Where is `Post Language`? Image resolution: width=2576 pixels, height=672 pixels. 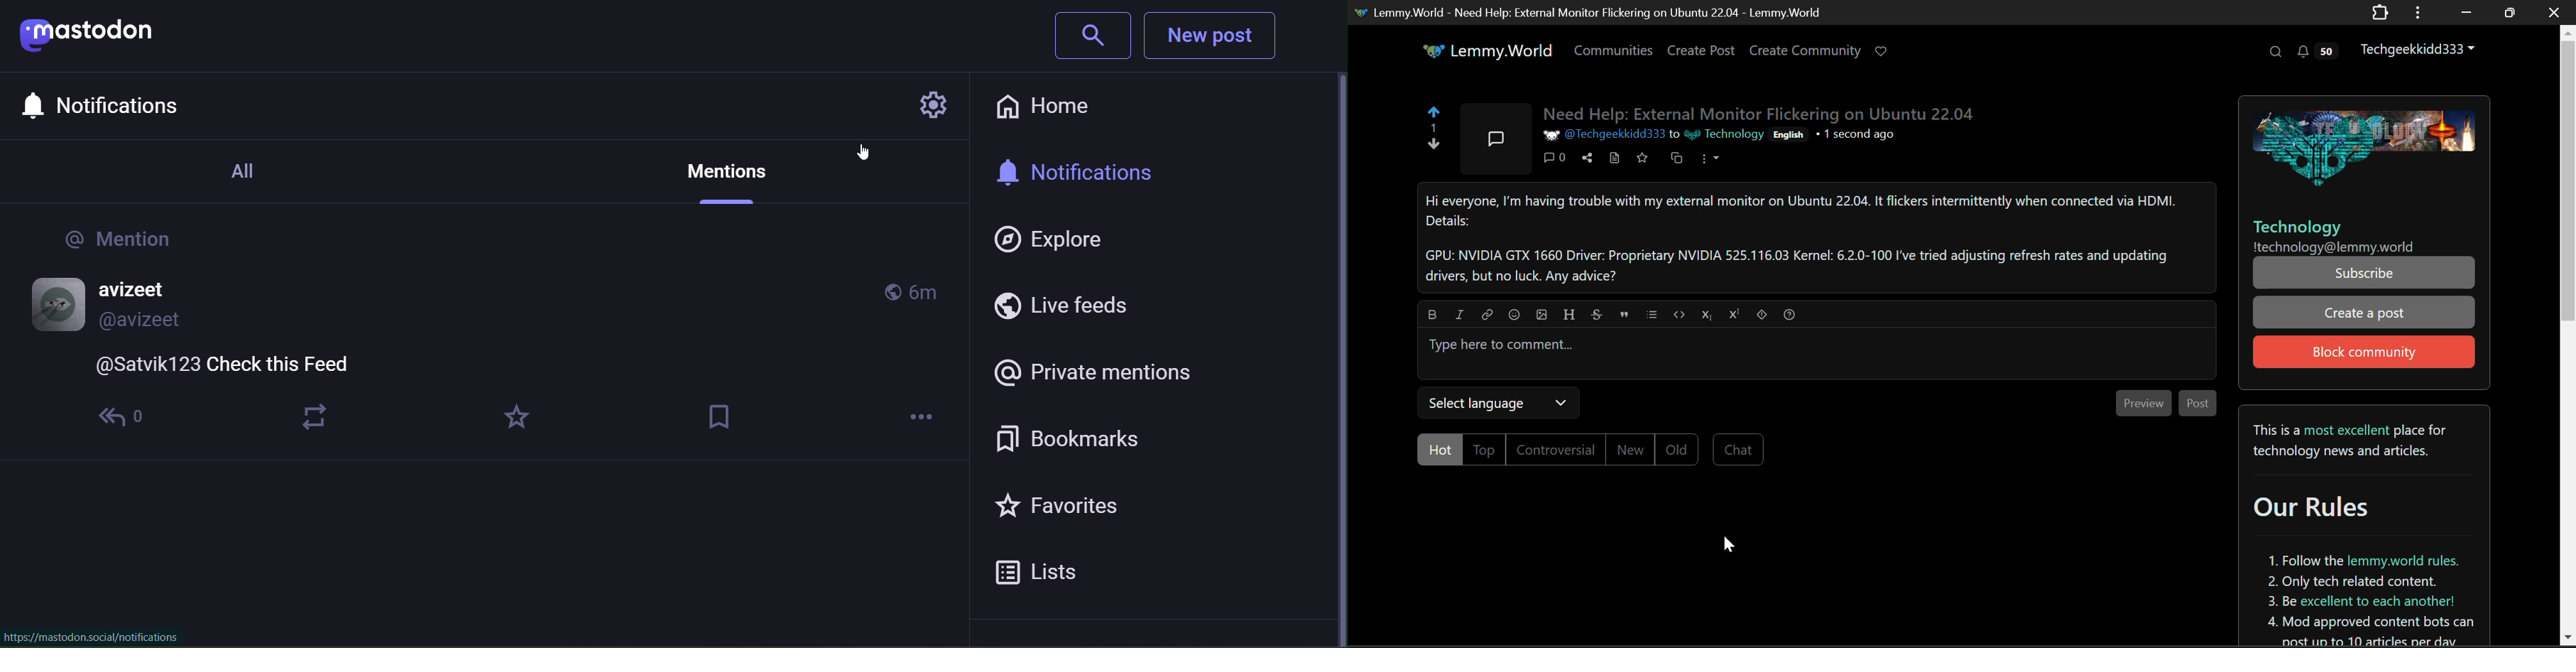
Post Language is located at coordinates (1790, 137).